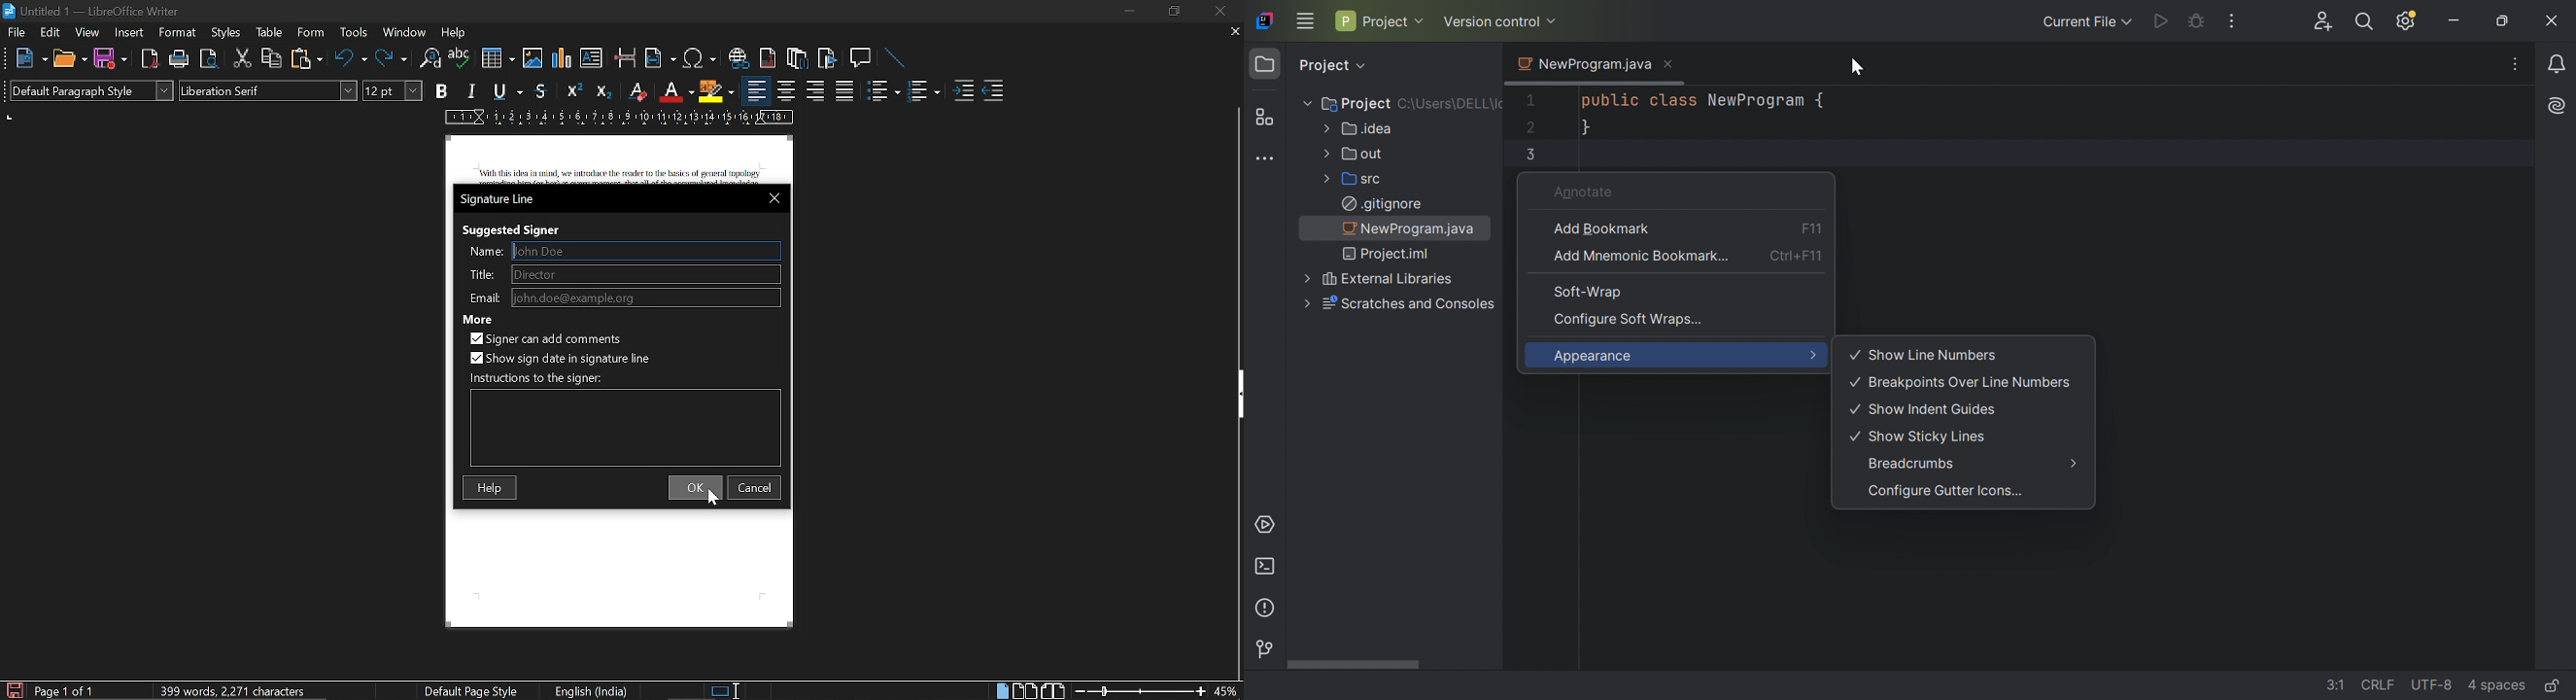 Image resolution: width=2576 pixels, height=700 pixels. What do you see at coordinates (1236, 396) in the screenshot?
I see `sidebar view` at bounding box center [1236, 396].